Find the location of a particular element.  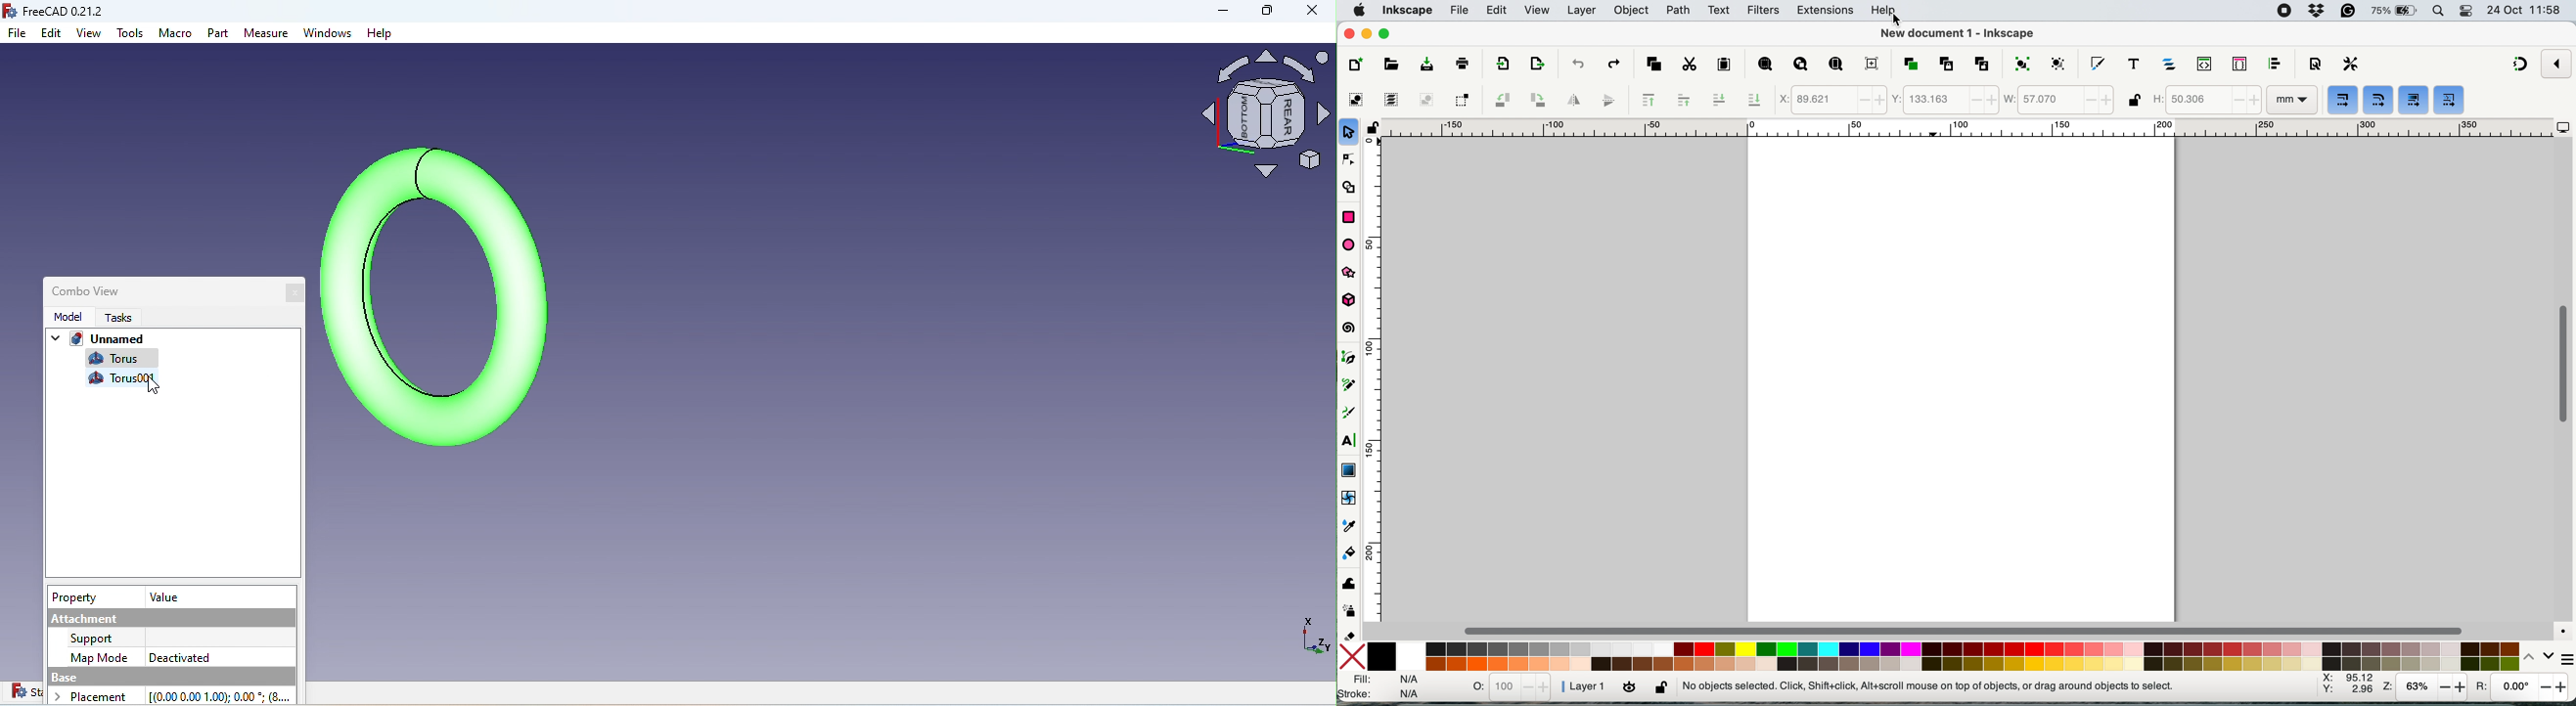

Model is located at coordinates (65, 316).